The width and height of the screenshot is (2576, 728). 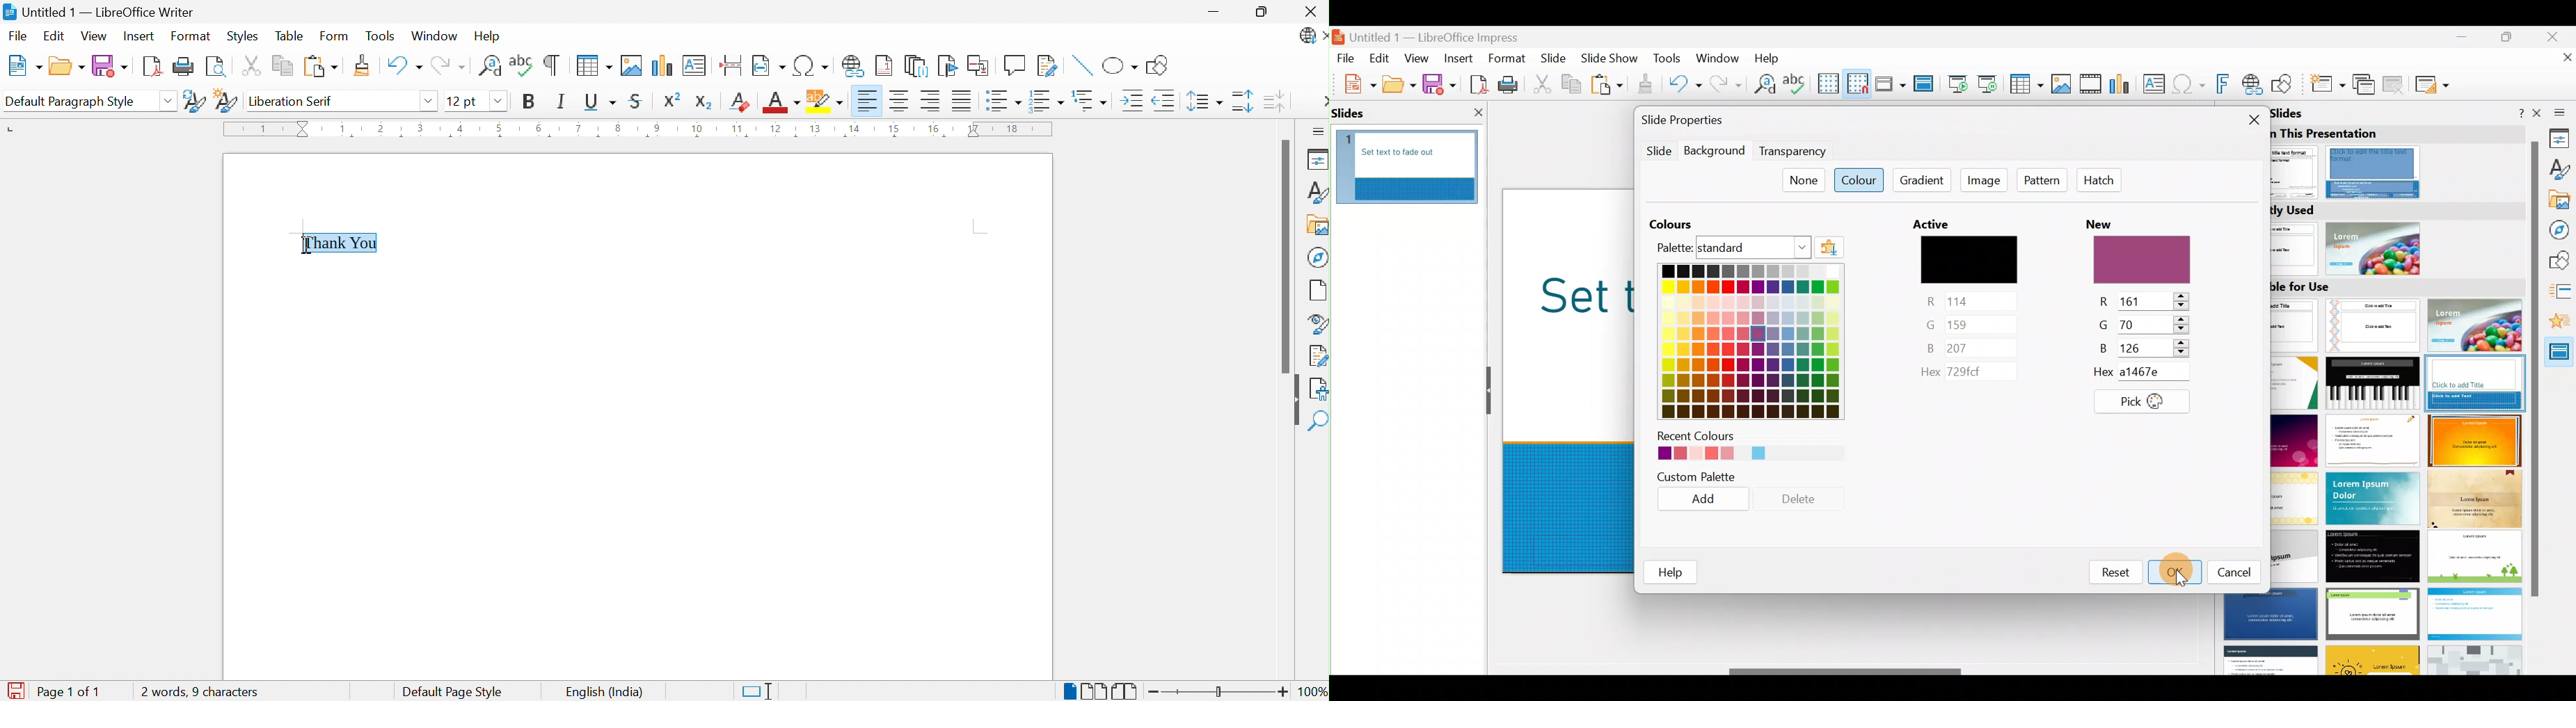 What do you see at coordinates (602, 101) in the screenshot?
I see `Underline` at bounding box center [602, 101].